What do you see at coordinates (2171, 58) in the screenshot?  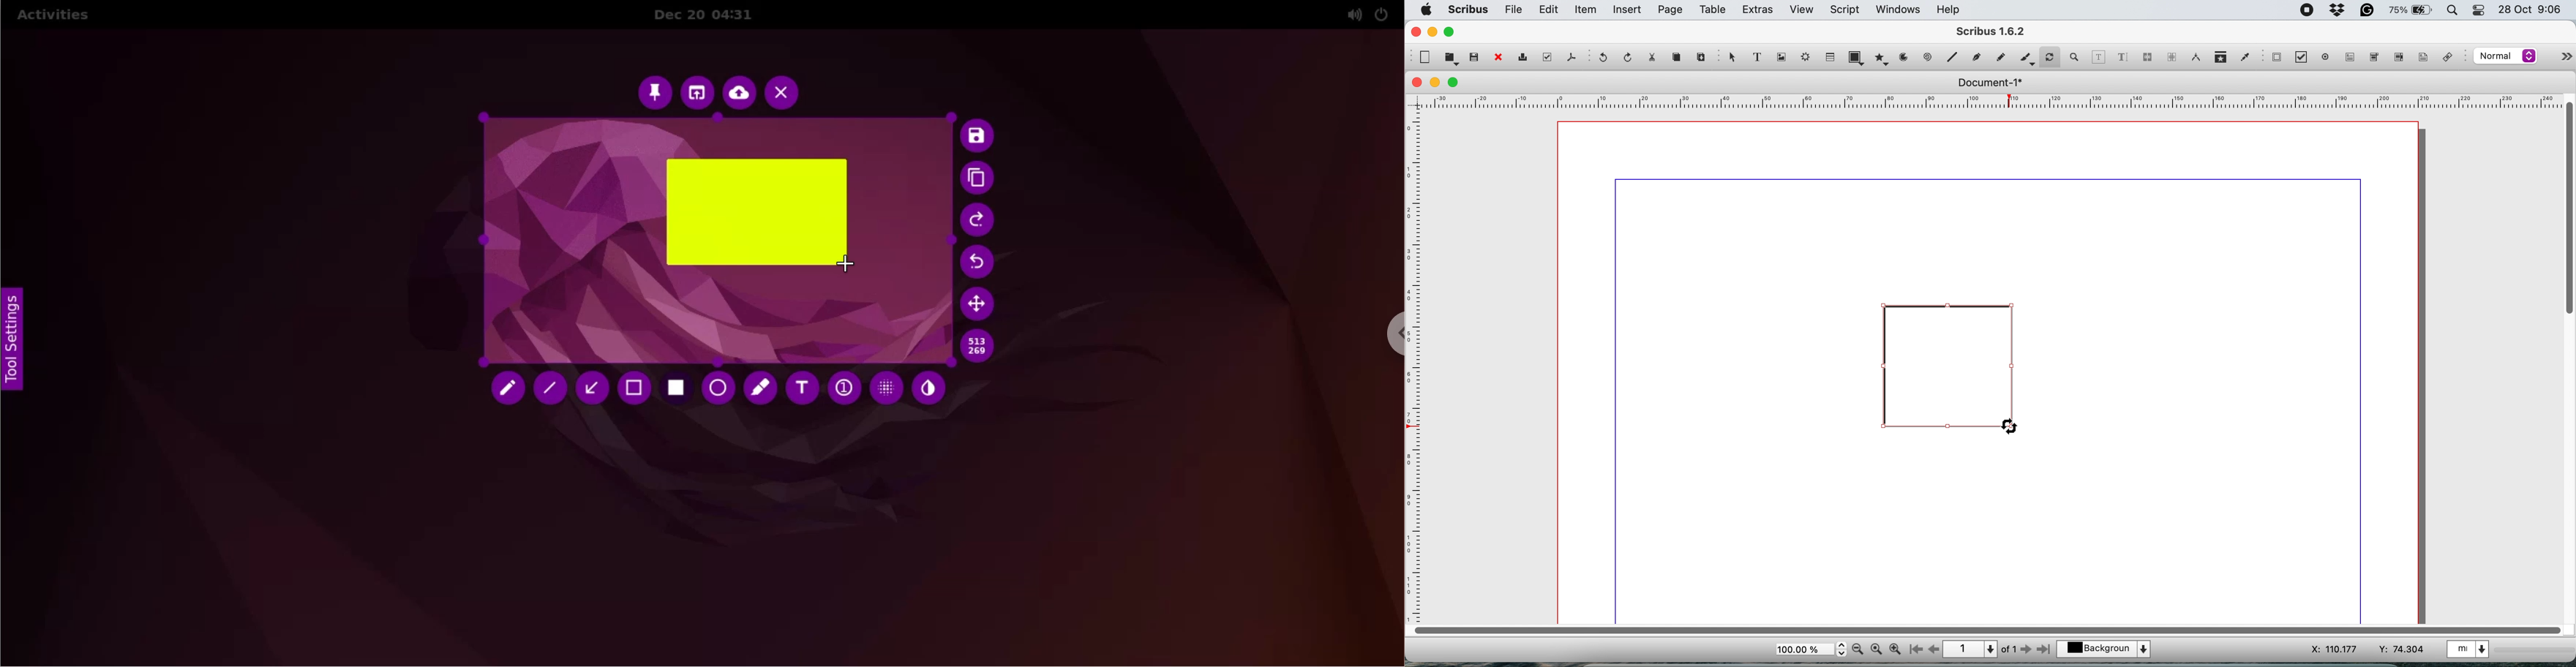 I see `unlink text frames` at bounding box center [2171, 58].